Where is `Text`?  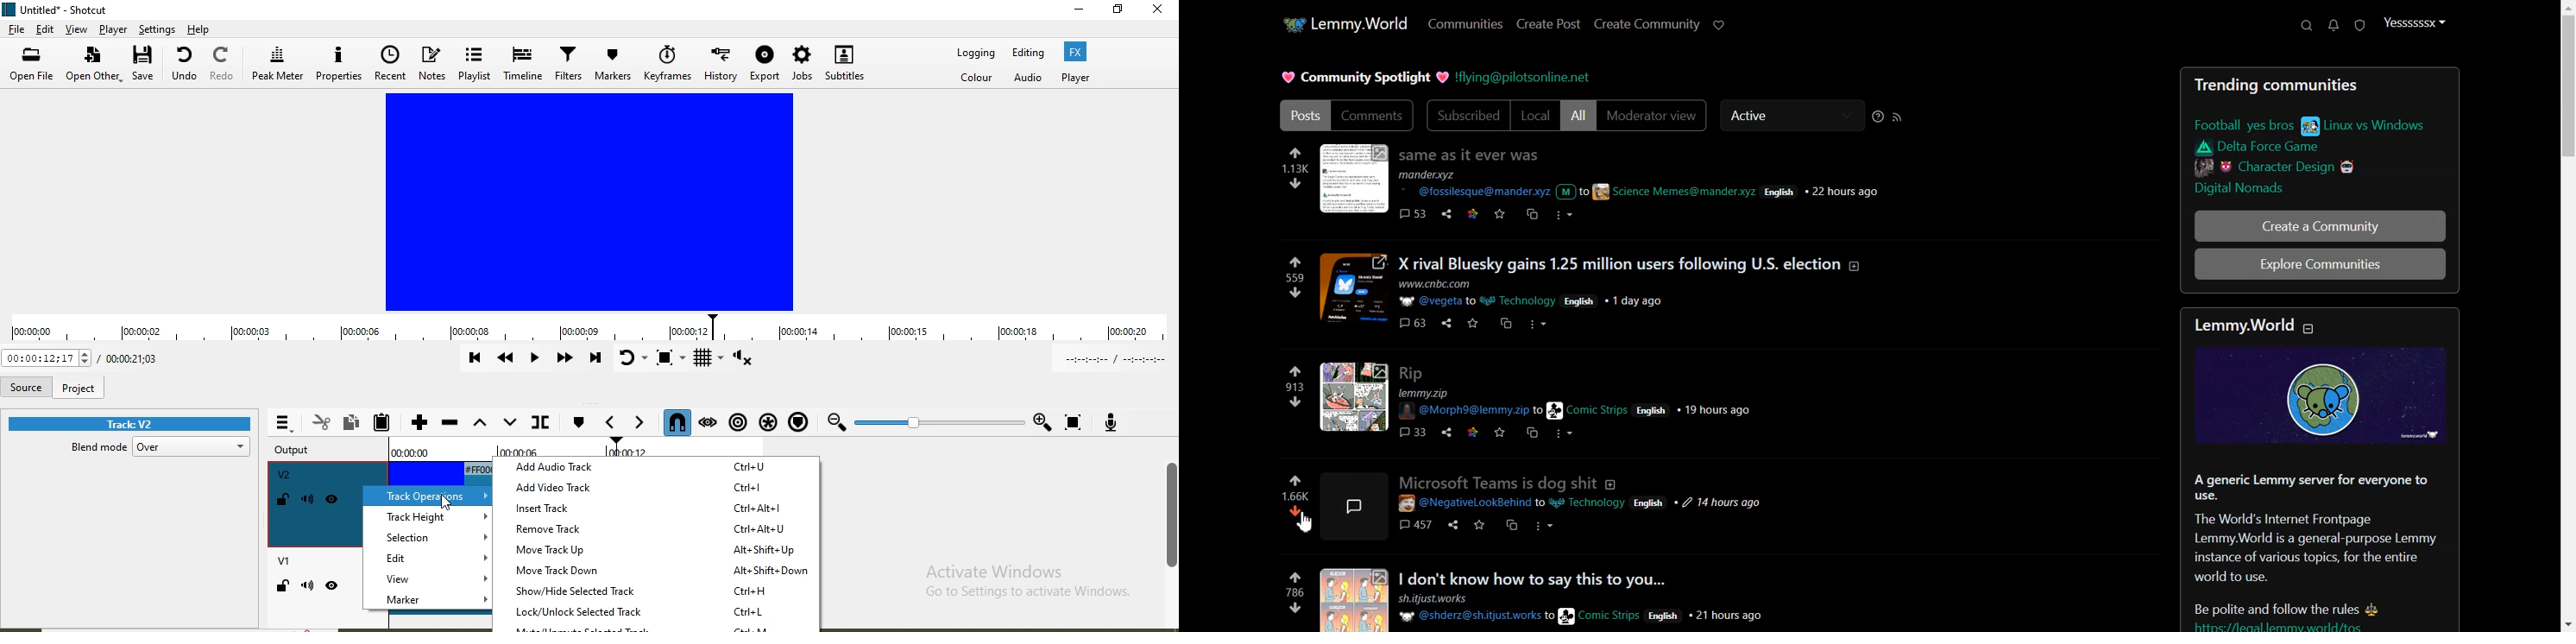
Text is located at coordinates (2313, 553).